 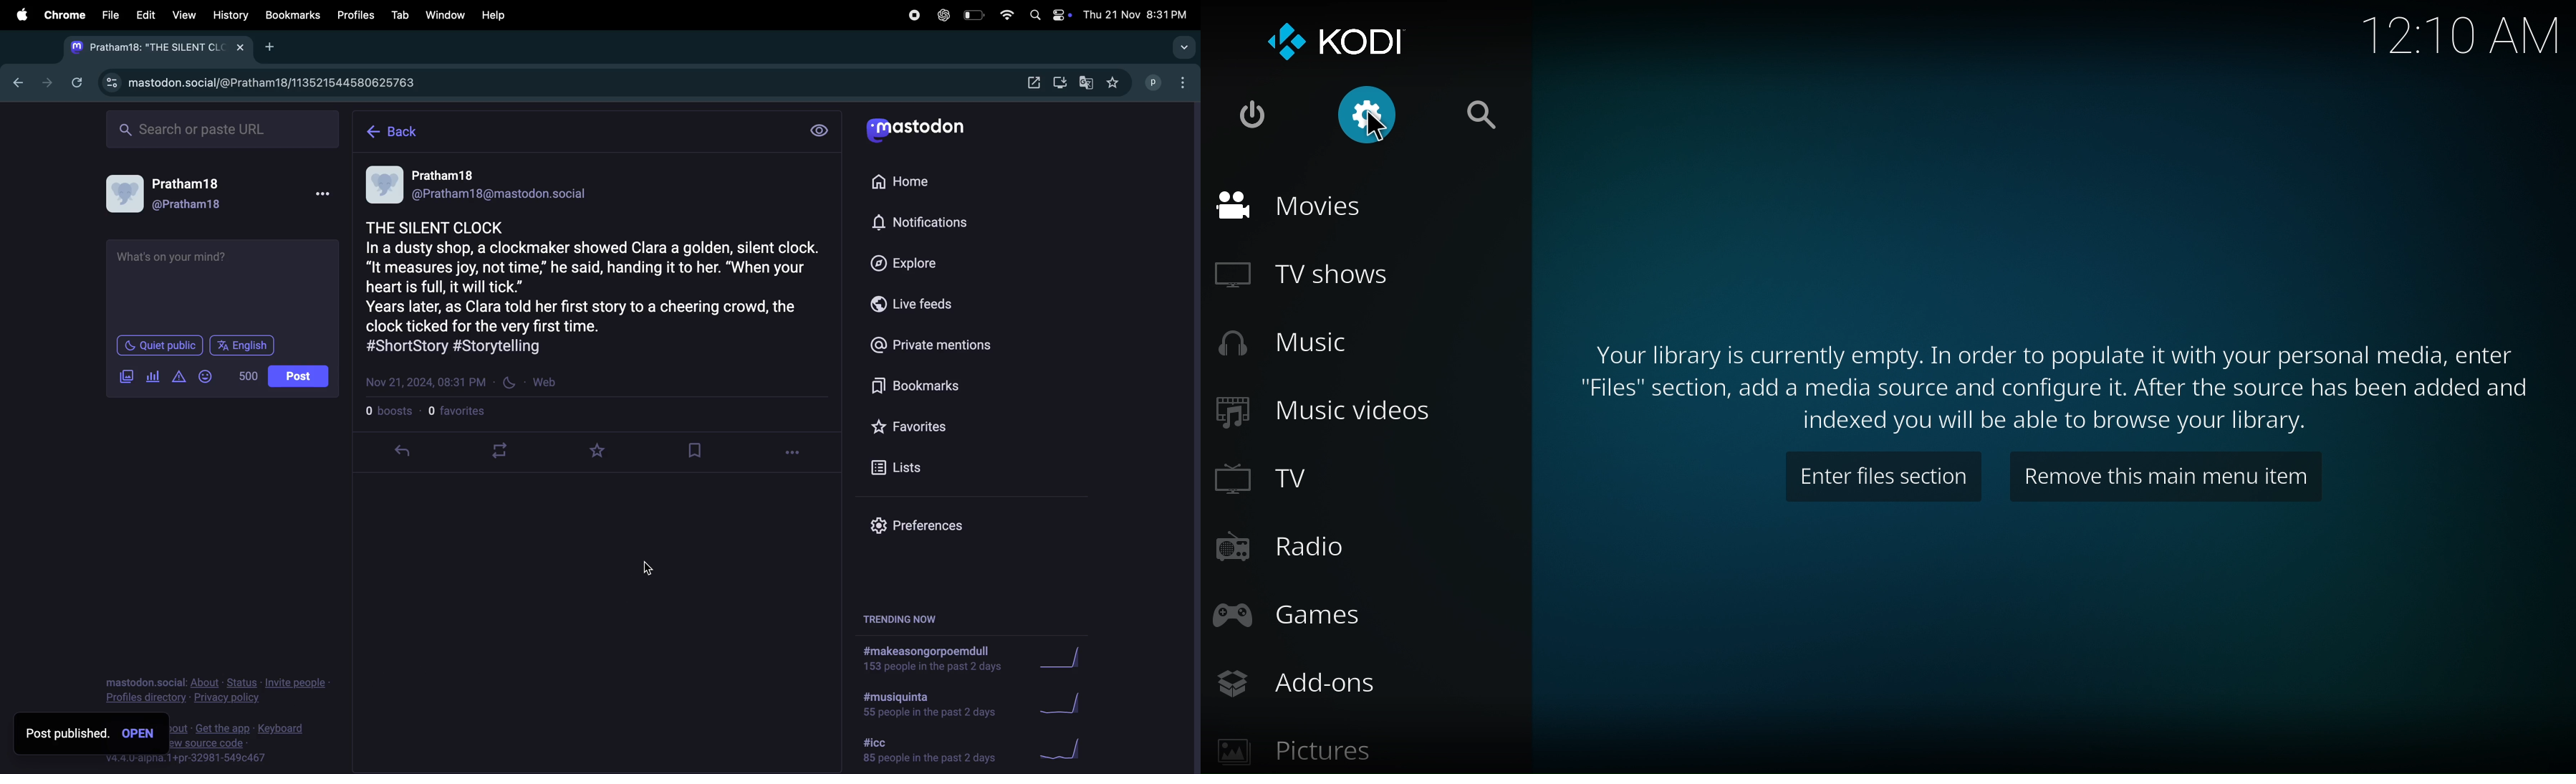 What do you see at coordinates (1299, 684) in the screenshot?
I see `add ons` at bounding box center [1299, 684].